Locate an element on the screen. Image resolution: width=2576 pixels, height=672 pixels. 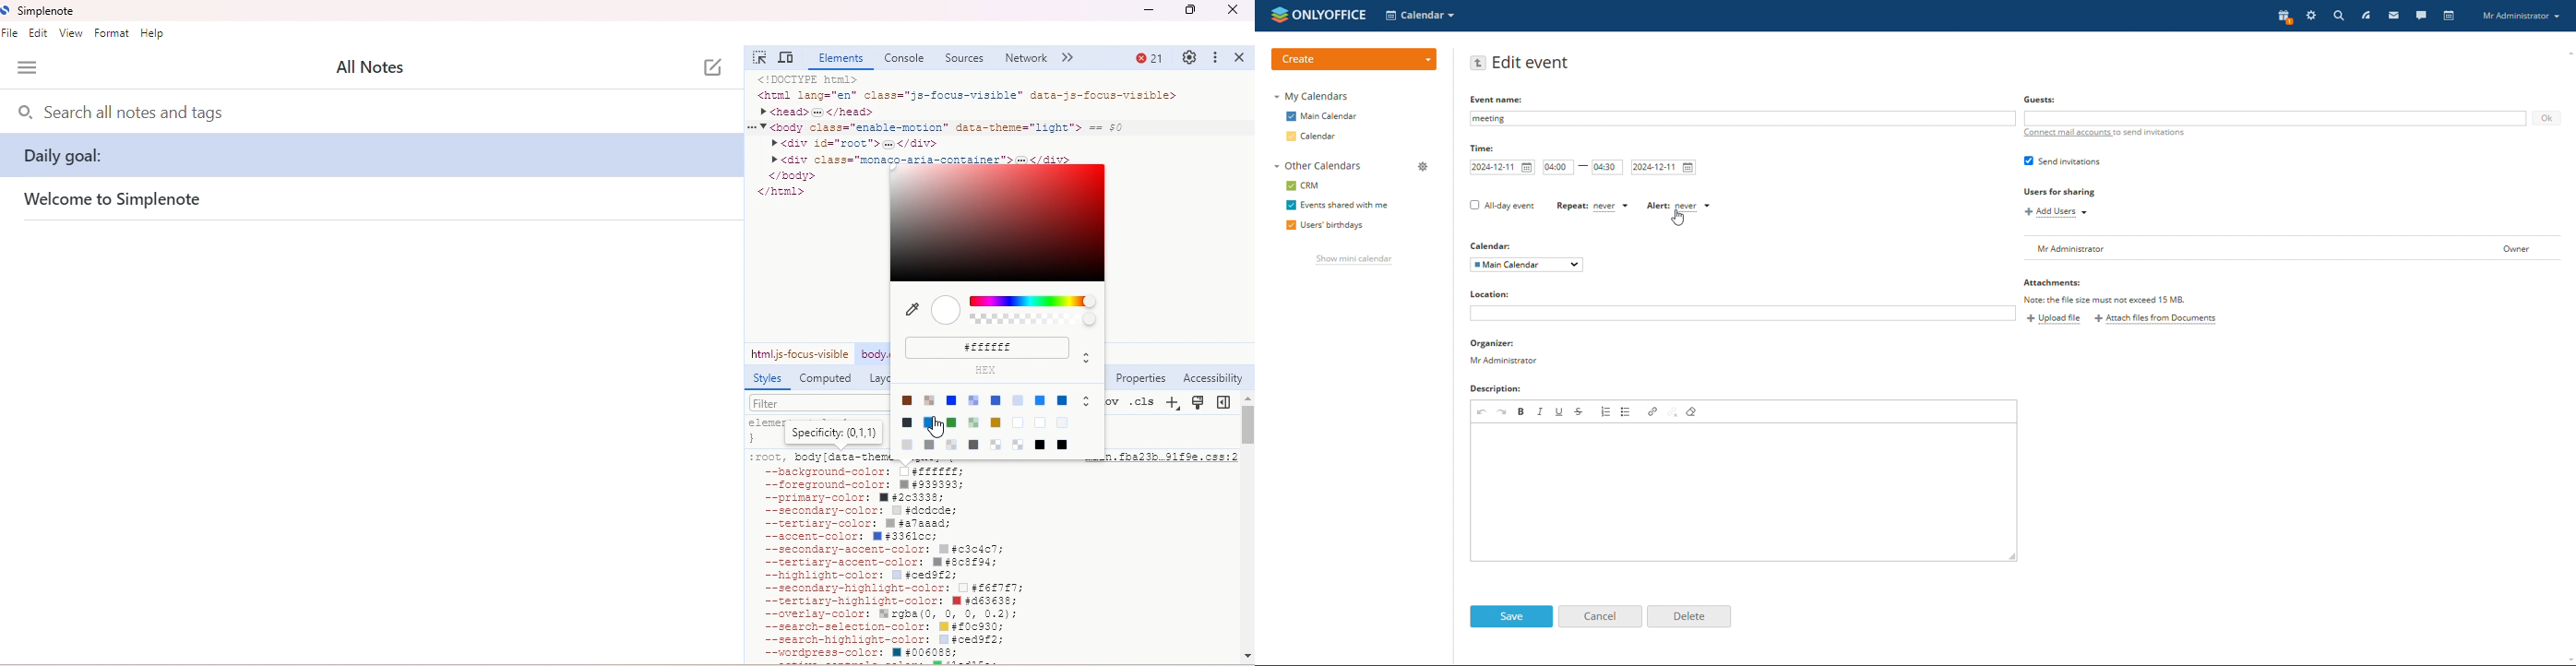
resize is located at coordinates (2012, 557).